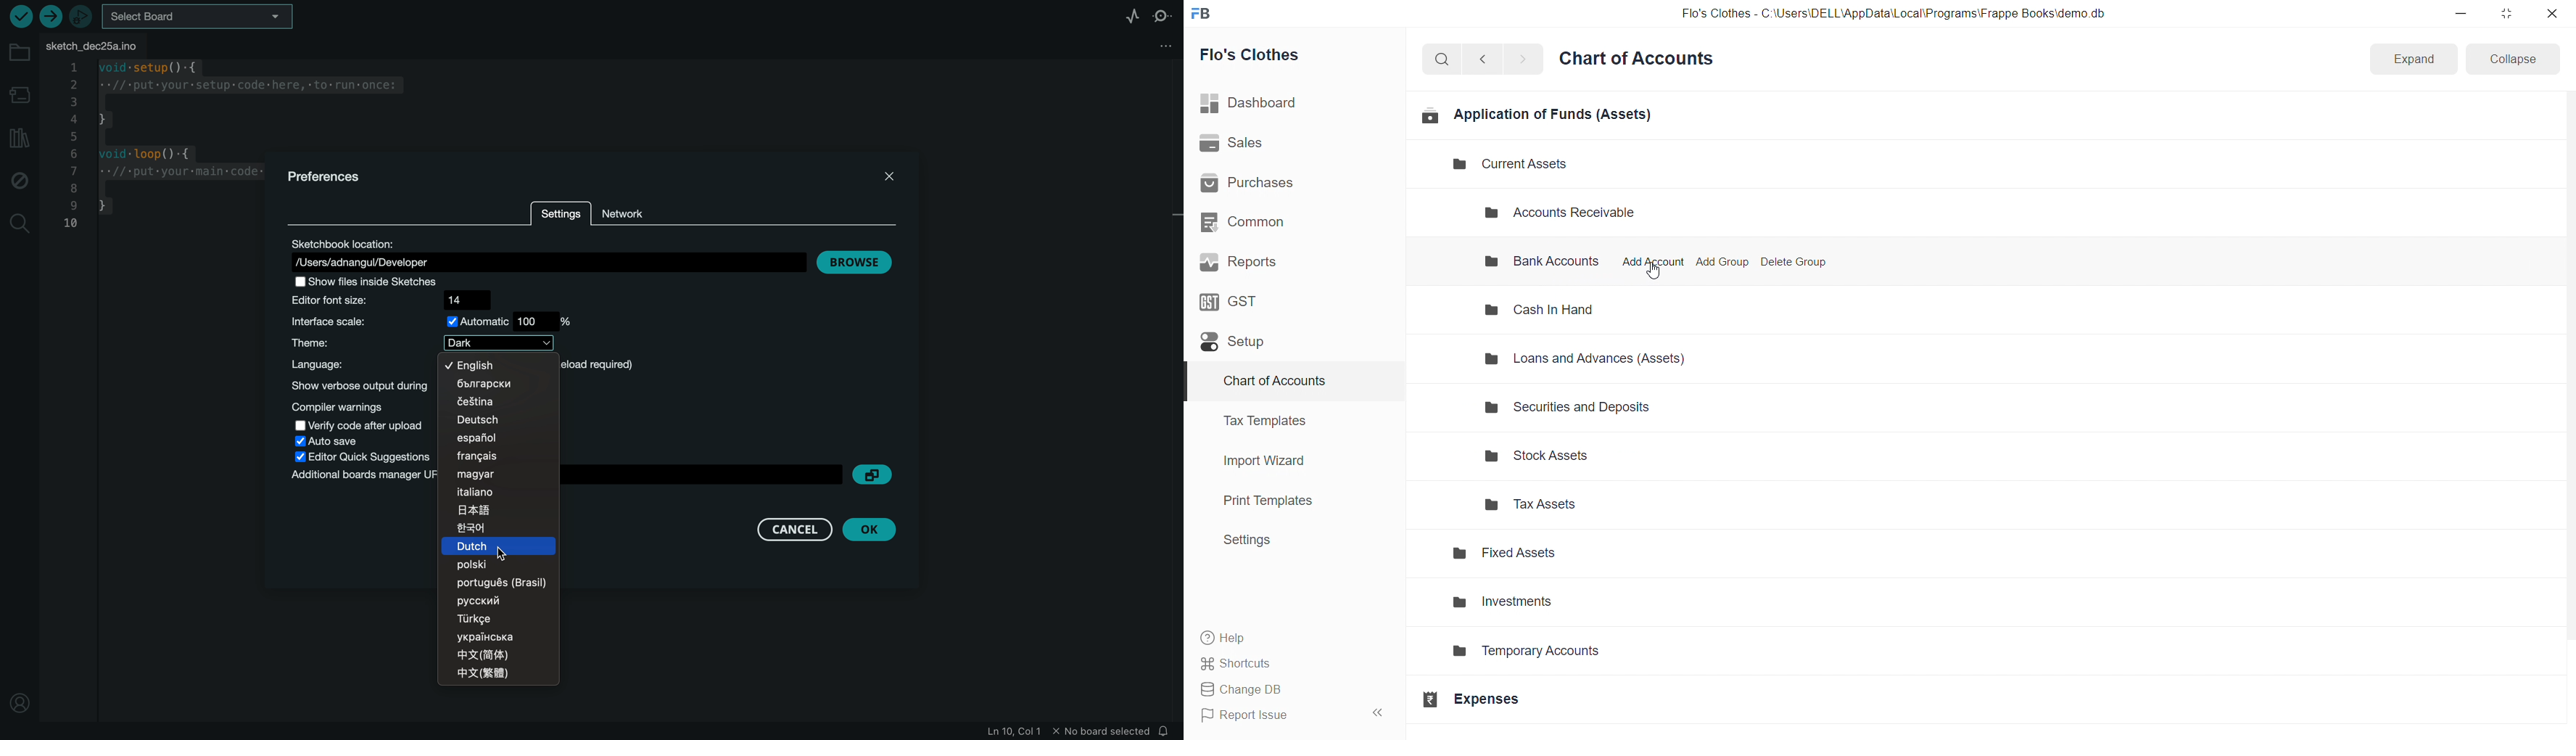 The image size is (2576, 756). What do you see at coordinates (1654, 270) in the screenshot?
I see `cursor` at bounding box center [1654, 270].